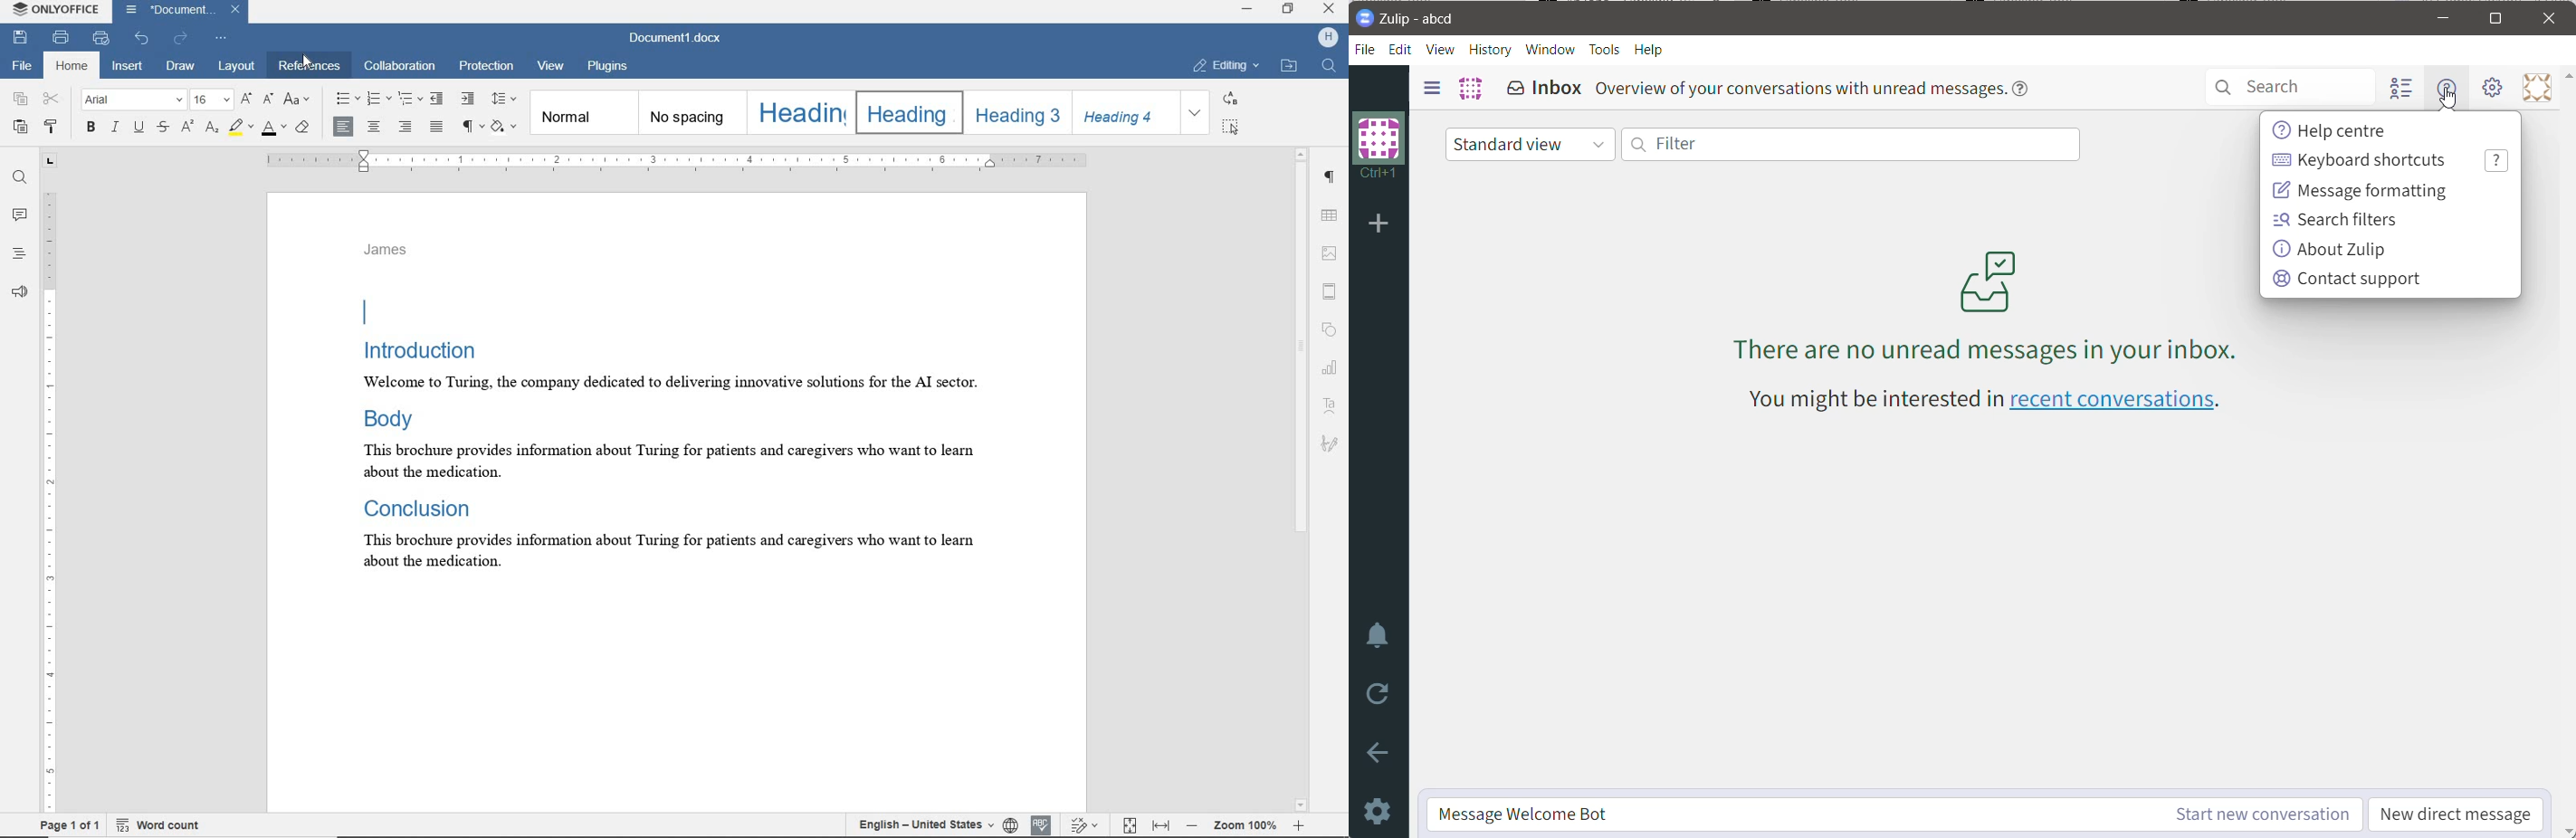 Image resolution: width=2576 pixels, height=840 pixels. I want to click on font color, so click(275, 128).